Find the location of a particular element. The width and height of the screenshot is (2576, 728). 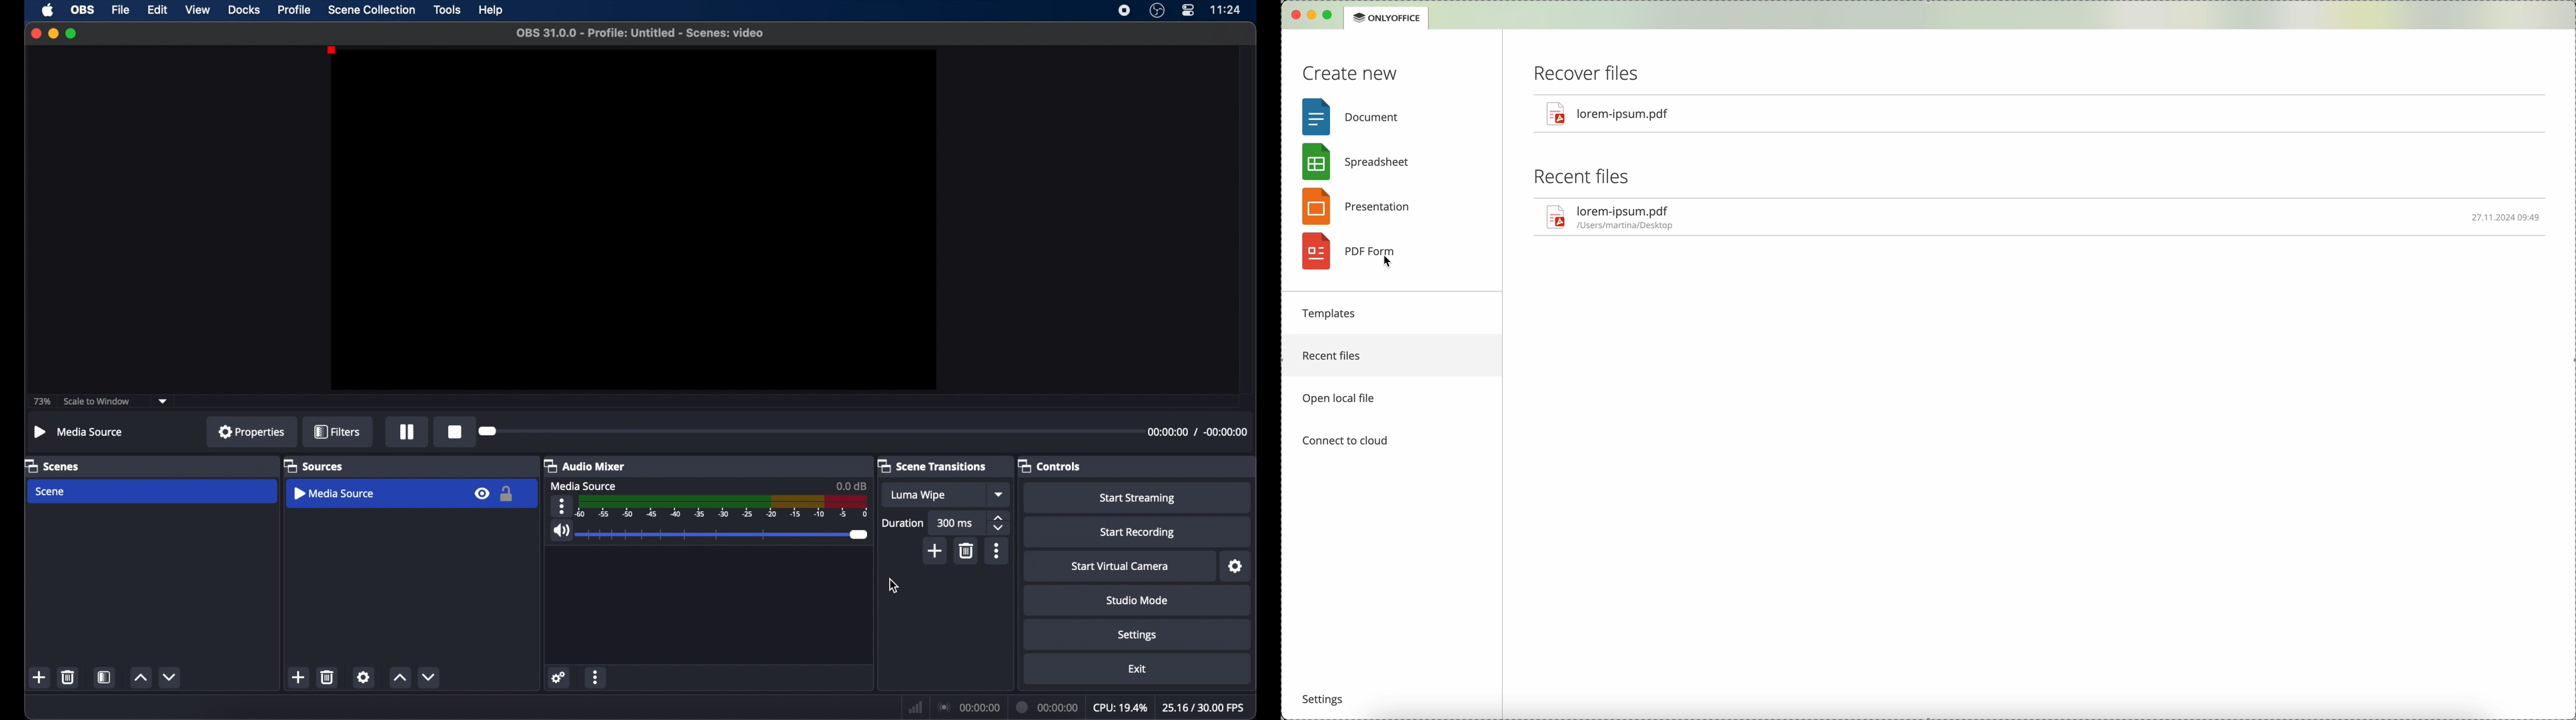

obs is located at coordinates (84, 10).